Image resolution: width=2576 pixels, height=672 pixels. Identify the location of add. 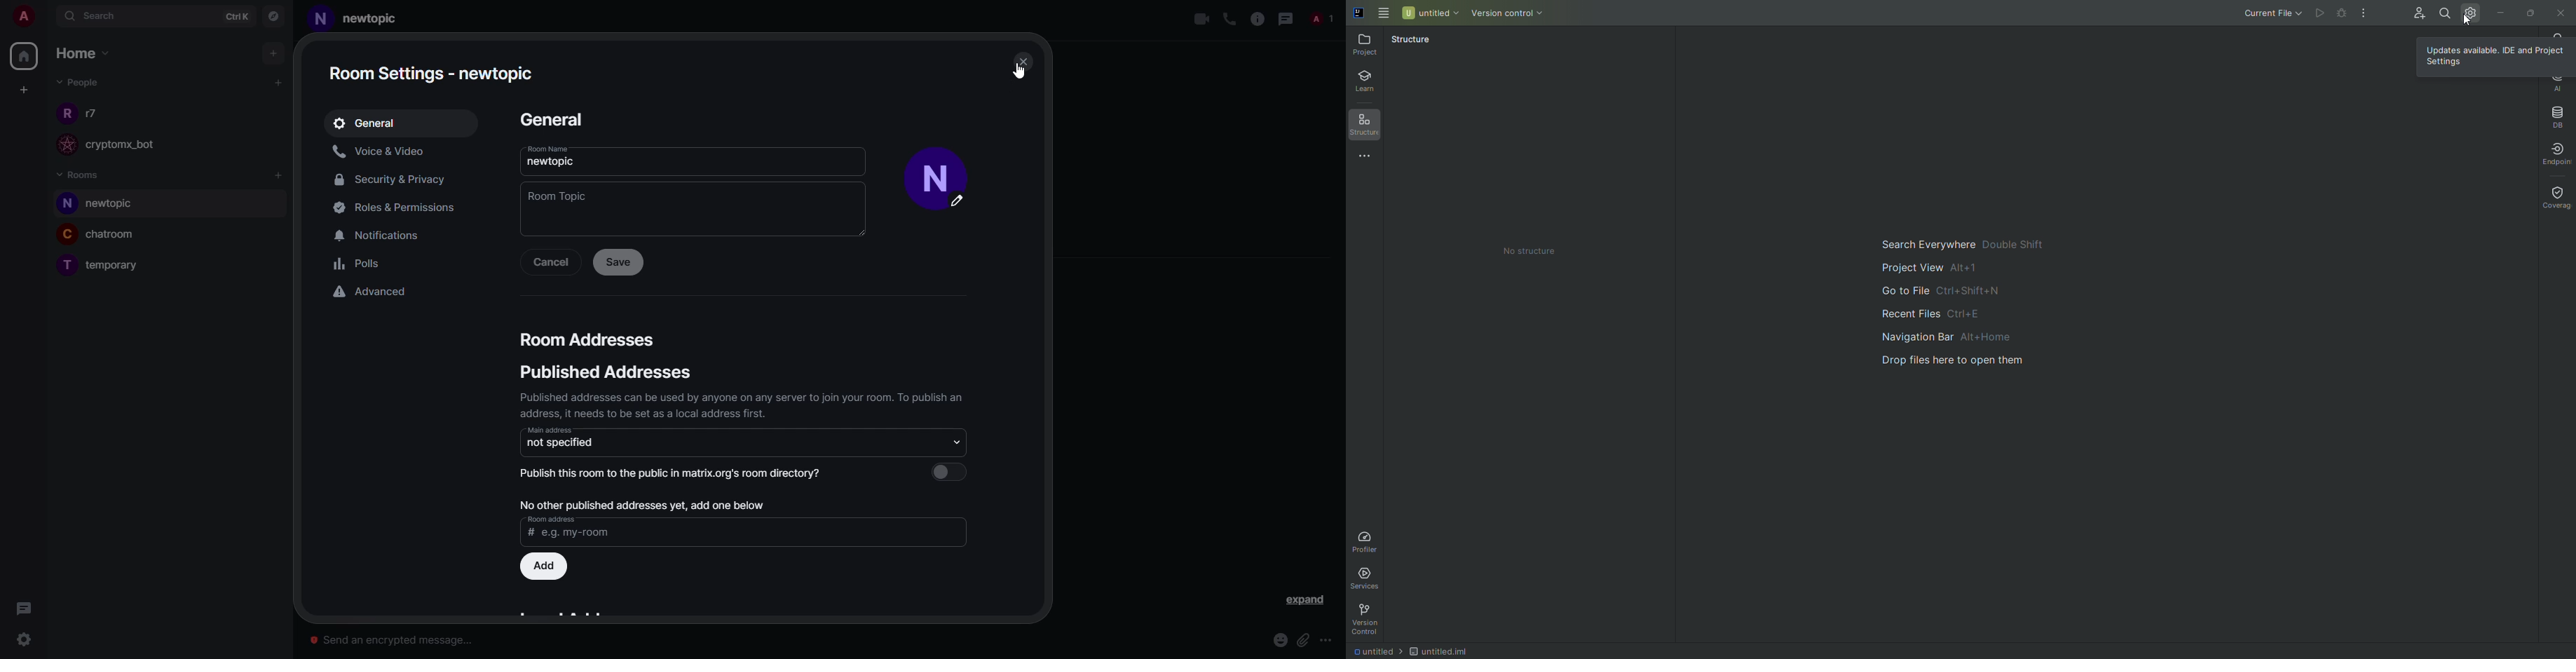
(640, 503).